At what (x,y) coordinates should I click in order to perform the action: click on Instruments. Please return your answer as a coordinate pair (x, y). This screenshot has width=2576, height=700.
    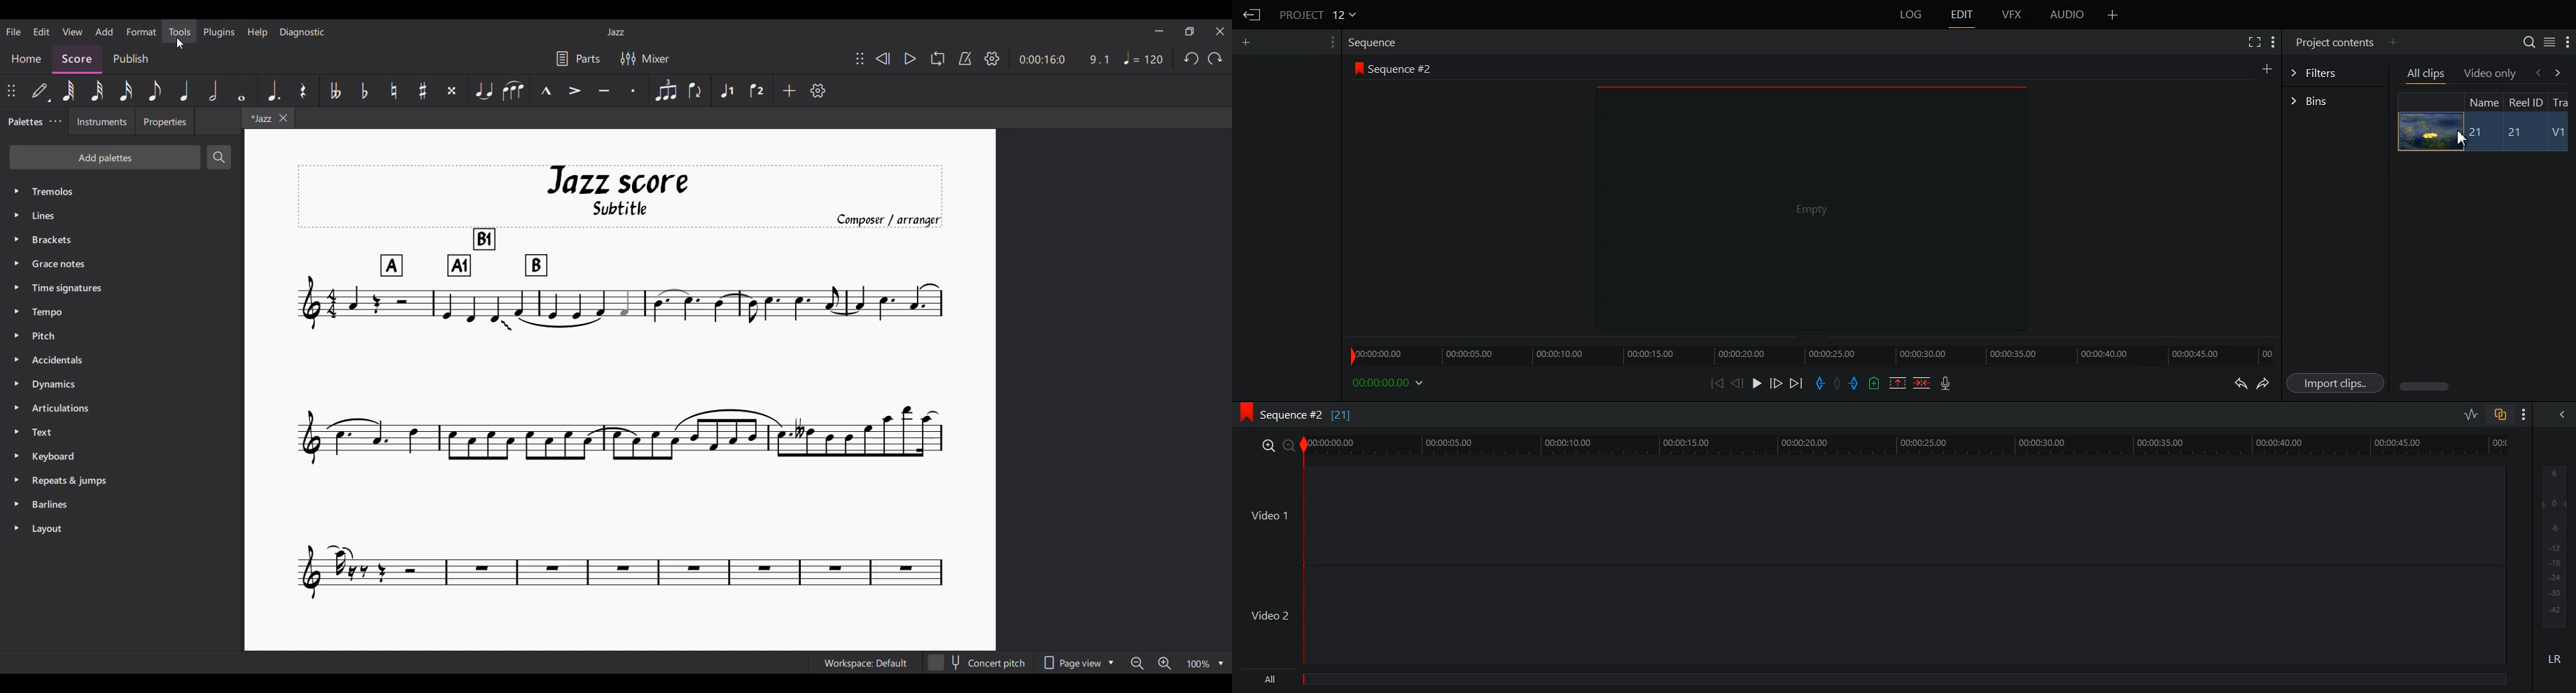
    Looking at the image, I should click on (101, 121).